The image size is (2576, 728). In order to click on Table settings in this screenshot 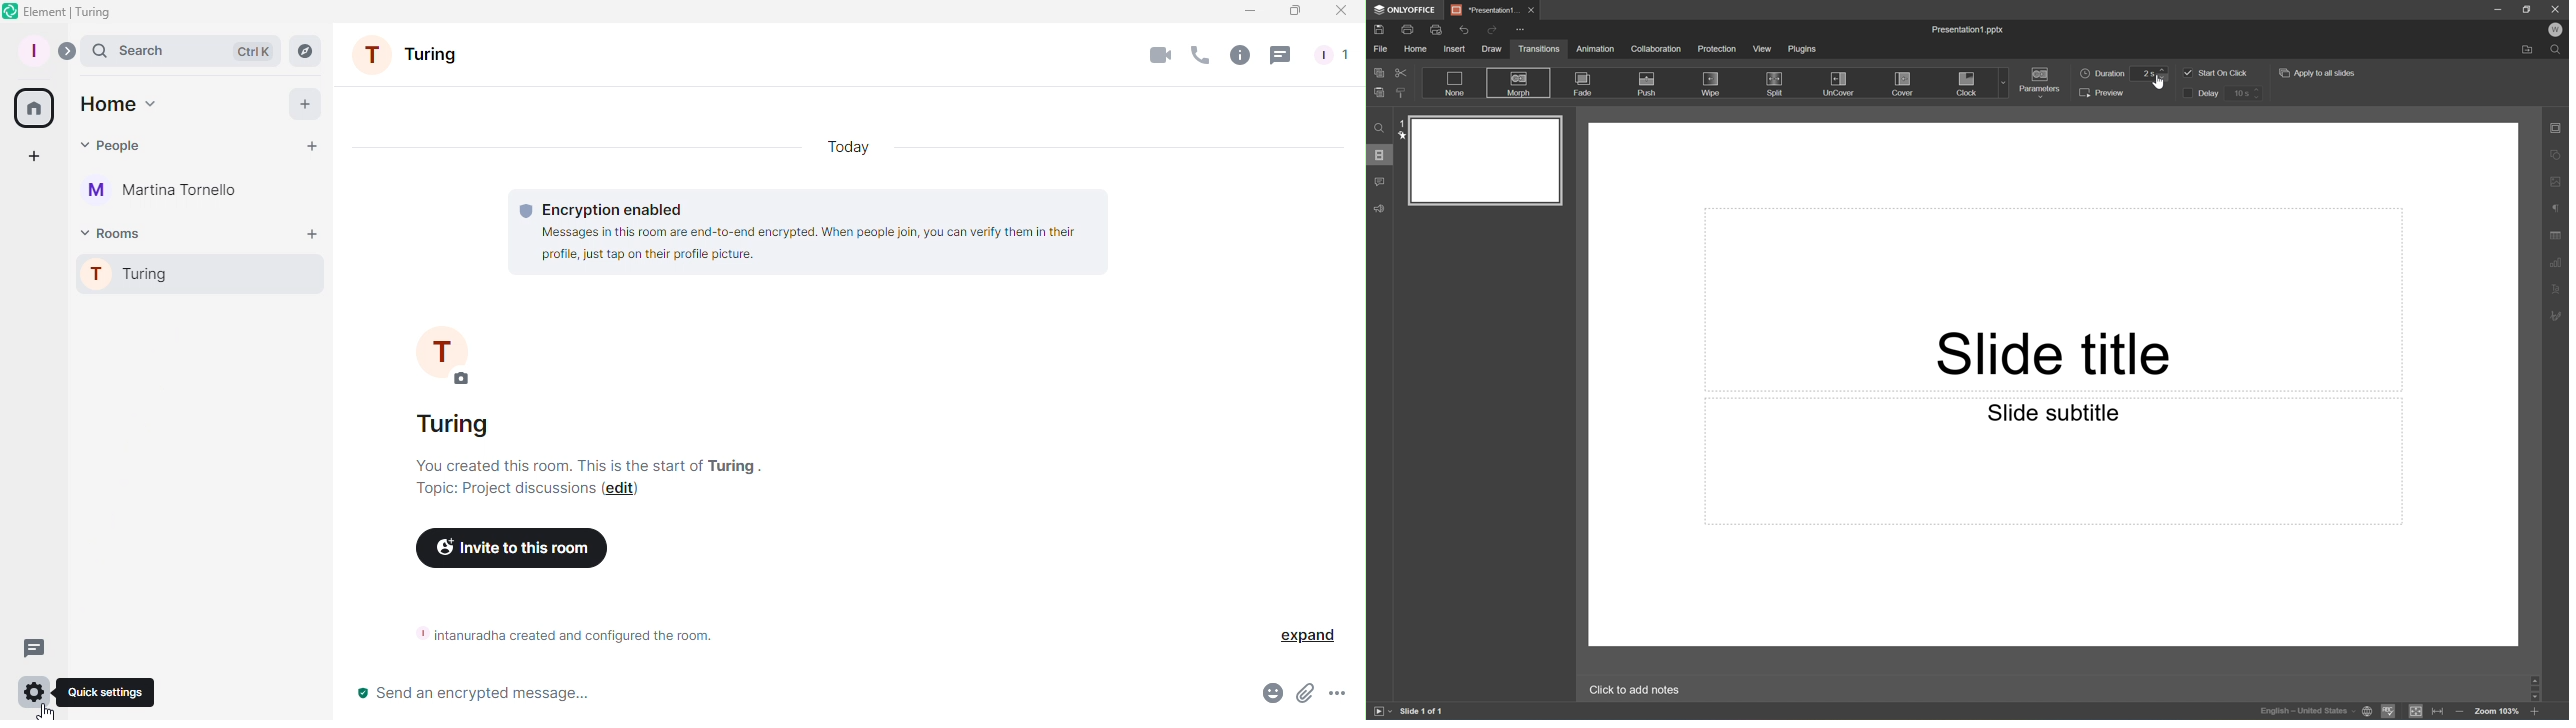, I will do `click(2556, 234)`.